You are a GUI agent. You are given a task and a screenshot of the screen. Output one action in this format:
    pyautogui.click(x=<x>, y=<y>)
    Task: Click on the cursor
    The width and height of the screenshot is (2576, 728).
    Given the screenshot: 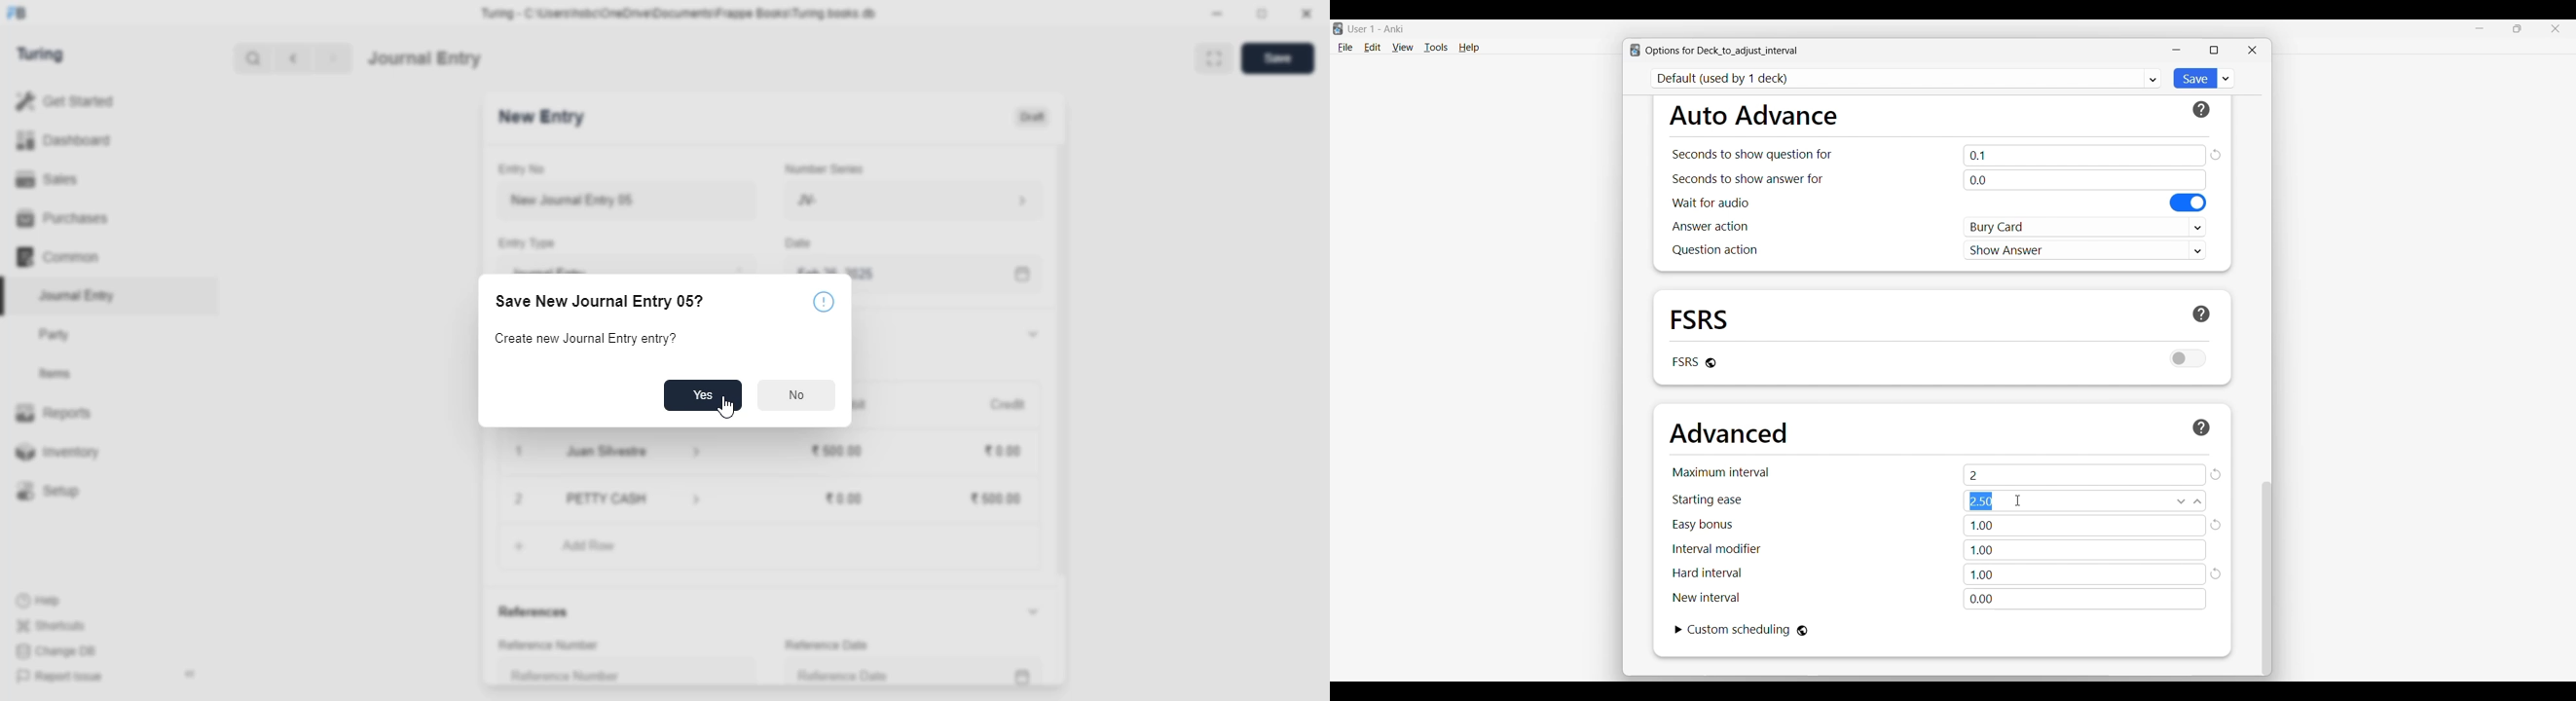 What is the action you would take?
    pyautogui.click(x=725, y=407)
    